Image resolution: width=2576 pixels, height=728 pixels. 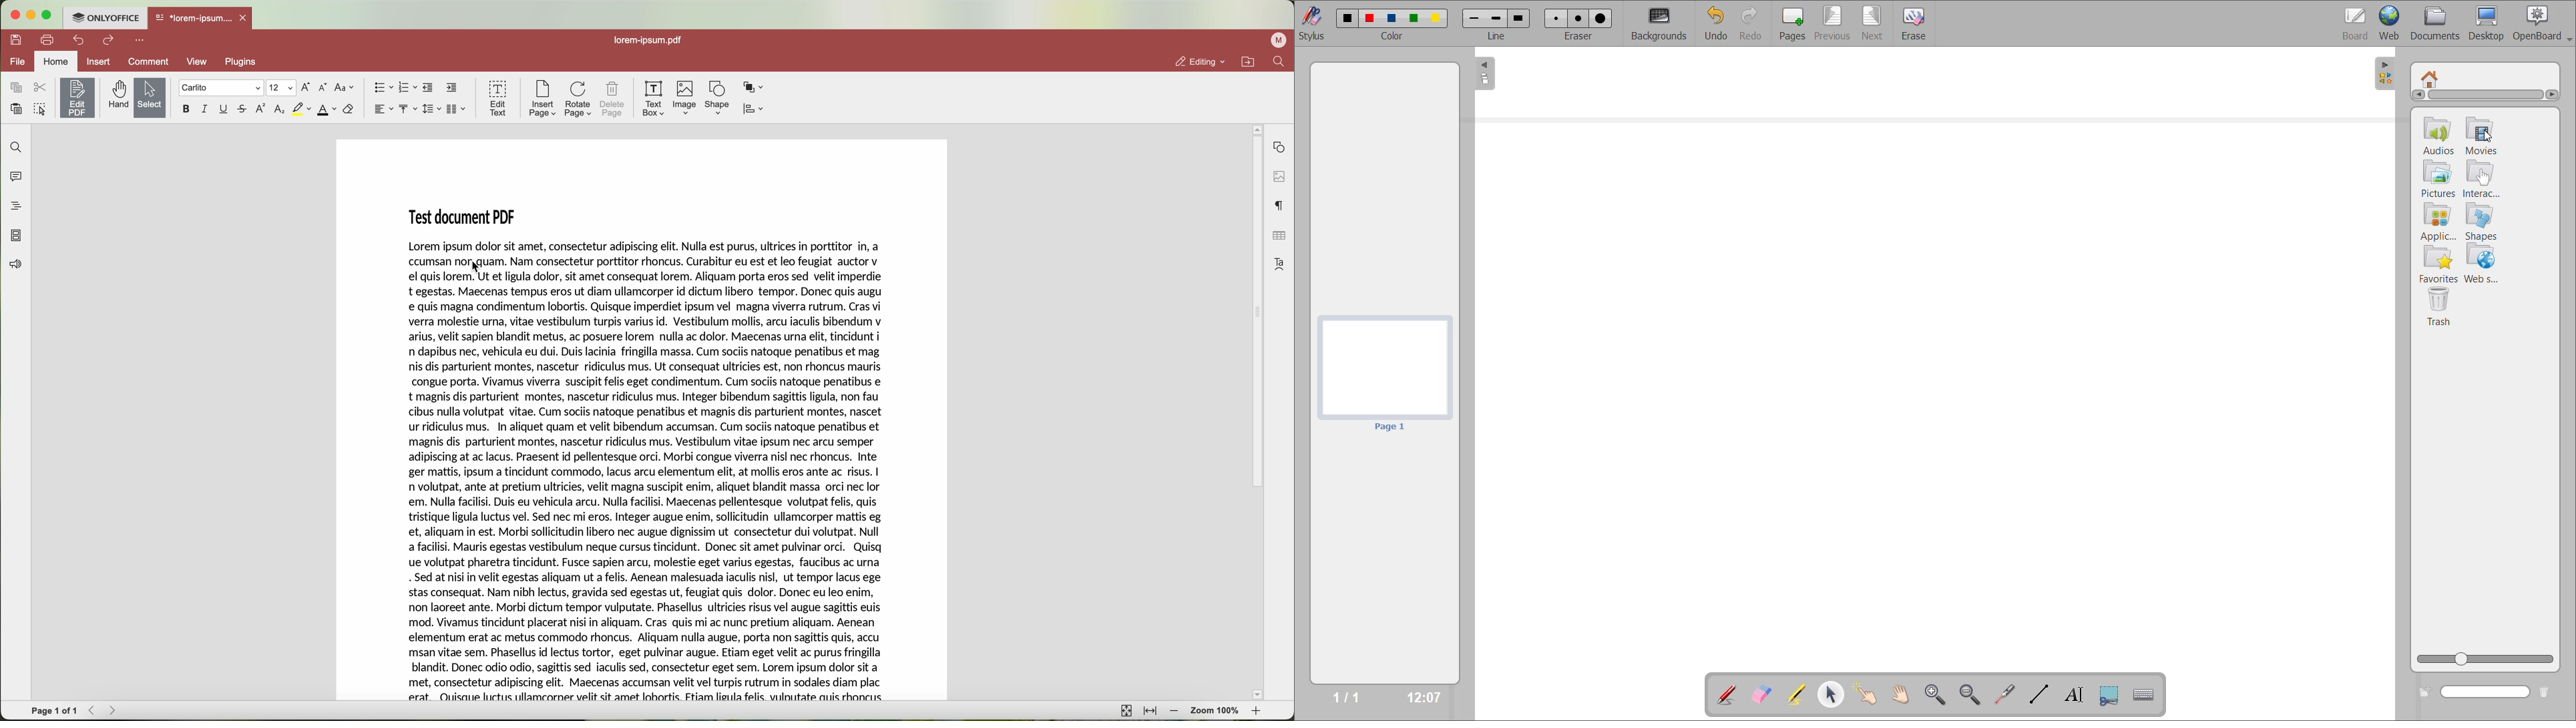 What do you see at coordinates (242, 62) in the screenshot?
I see `Plugins` at bounding box center [242, 62].